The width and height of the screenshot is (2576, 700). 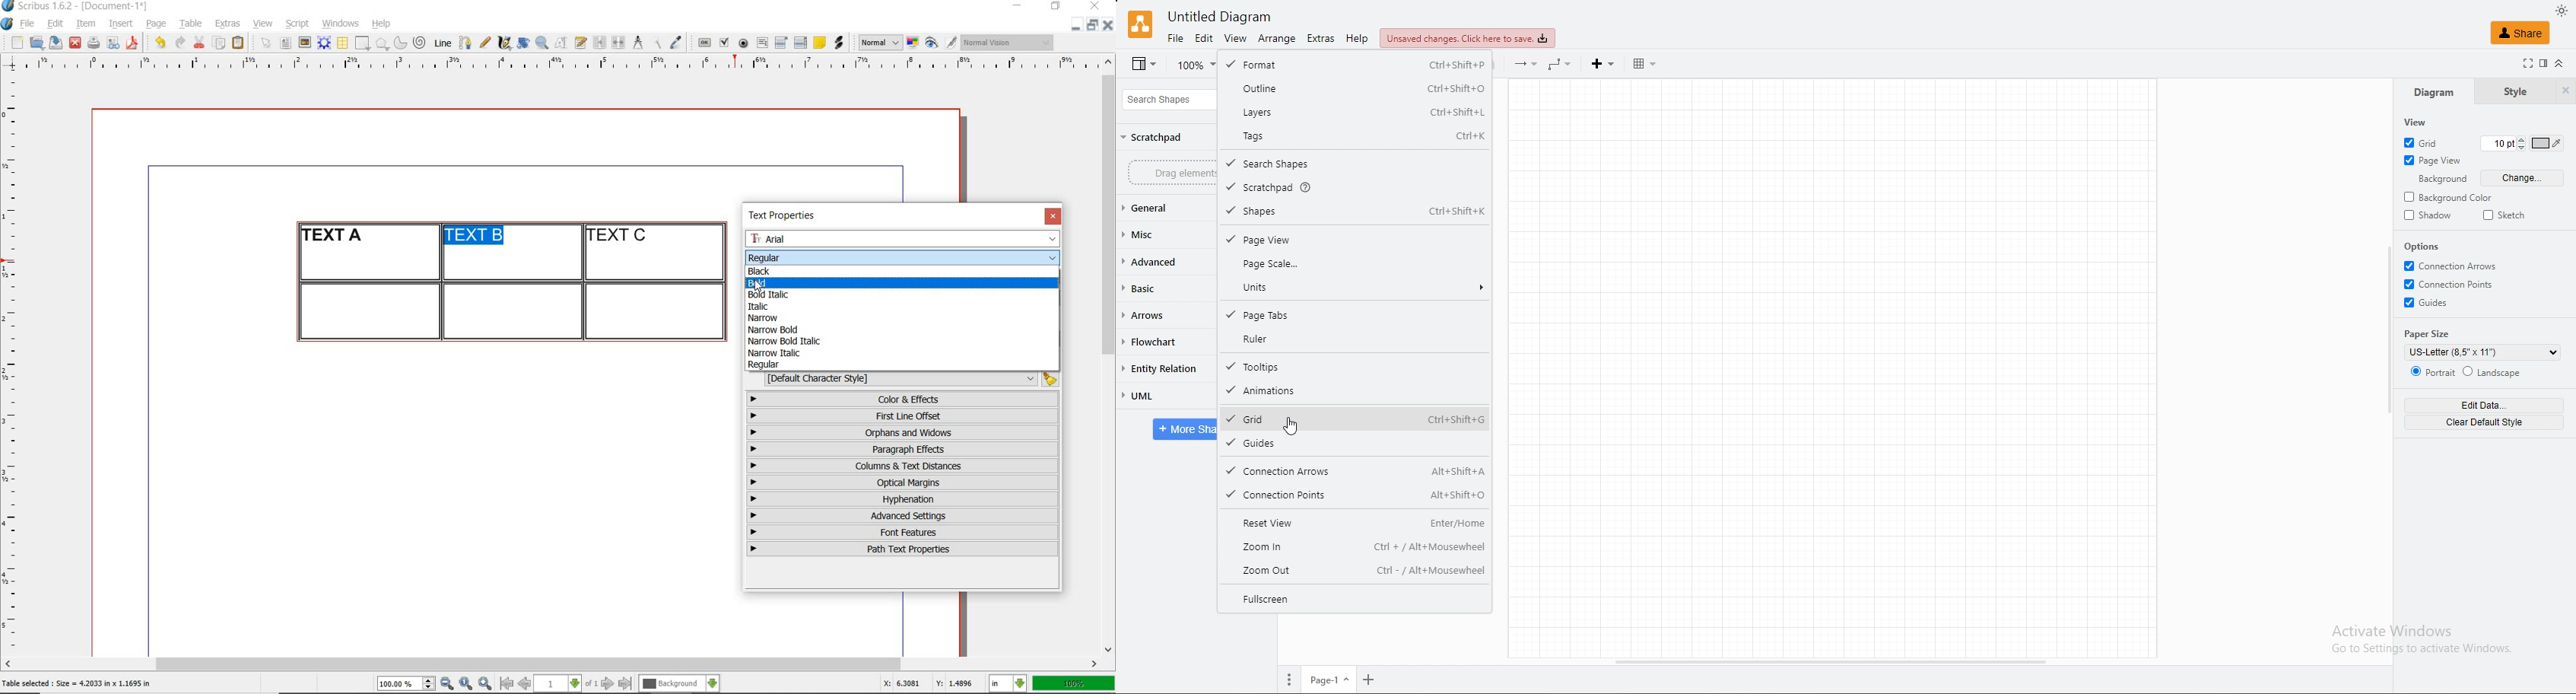 What do you see at coordinates (782, 42) in the screenshot?
I see `pdf combo box` at bounding box center [782, 42].